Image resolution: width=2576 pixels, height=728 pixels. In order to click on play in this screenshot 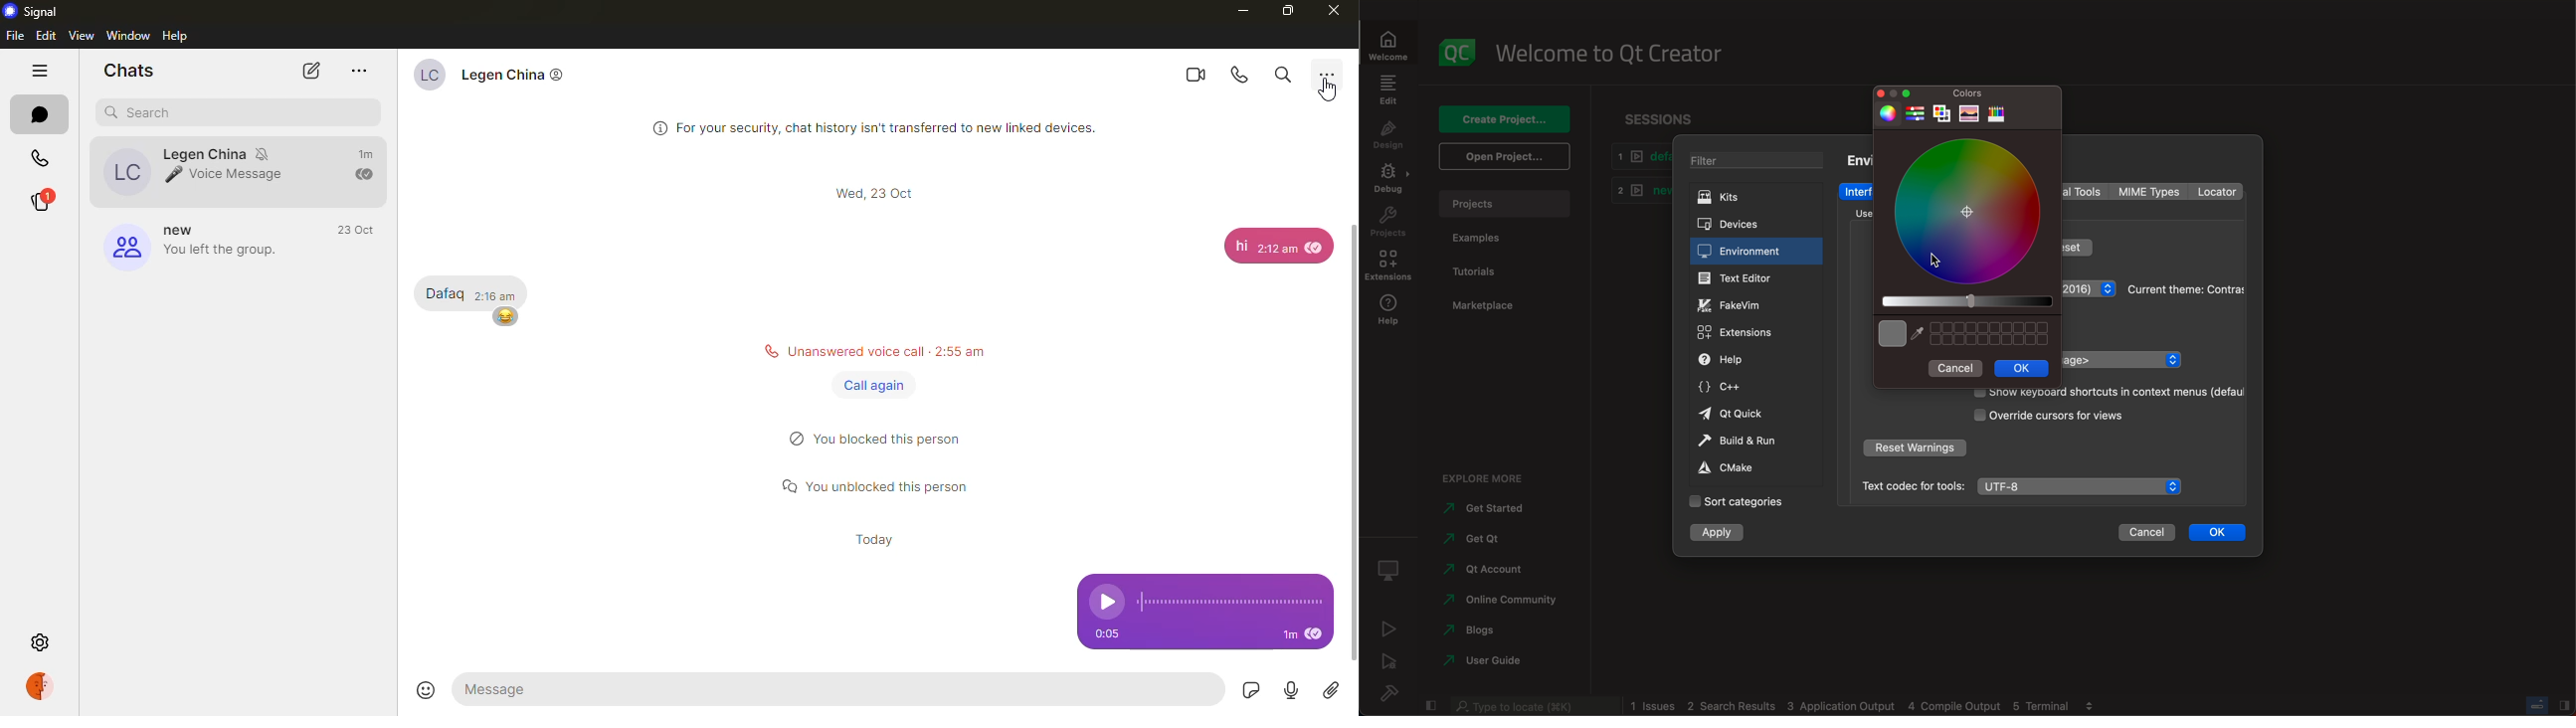, I will do `click(1101, 602)`.